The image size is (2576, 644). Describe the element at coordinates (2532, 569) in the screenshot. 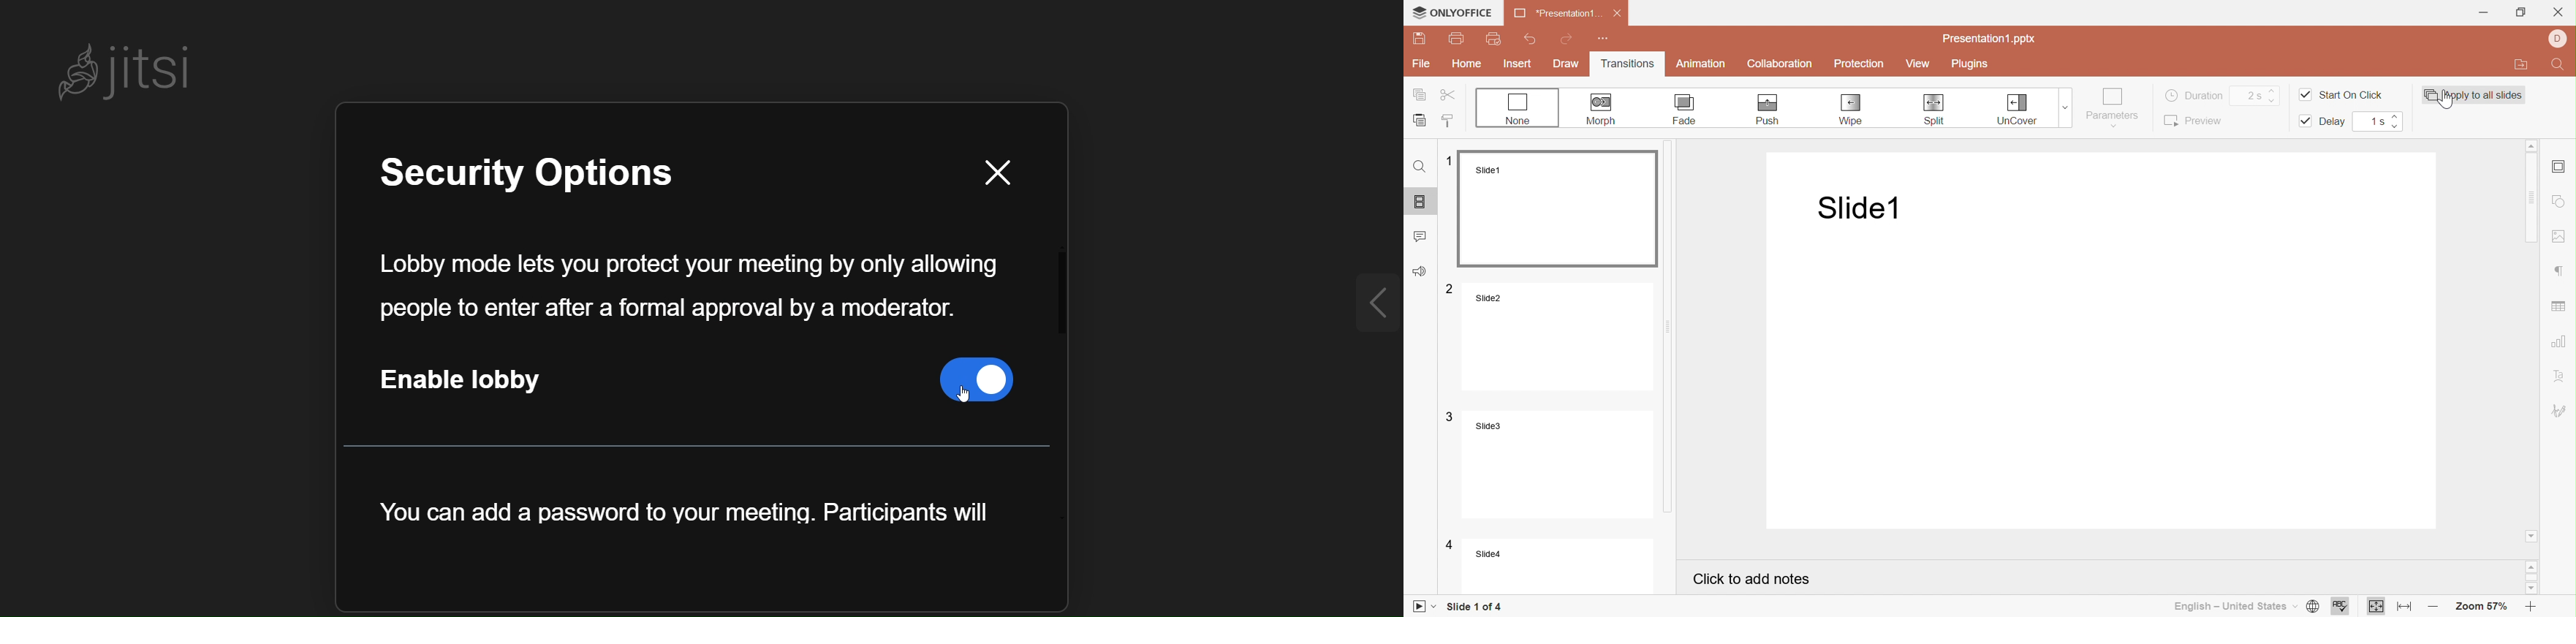

I see `Scroll up` at that location.